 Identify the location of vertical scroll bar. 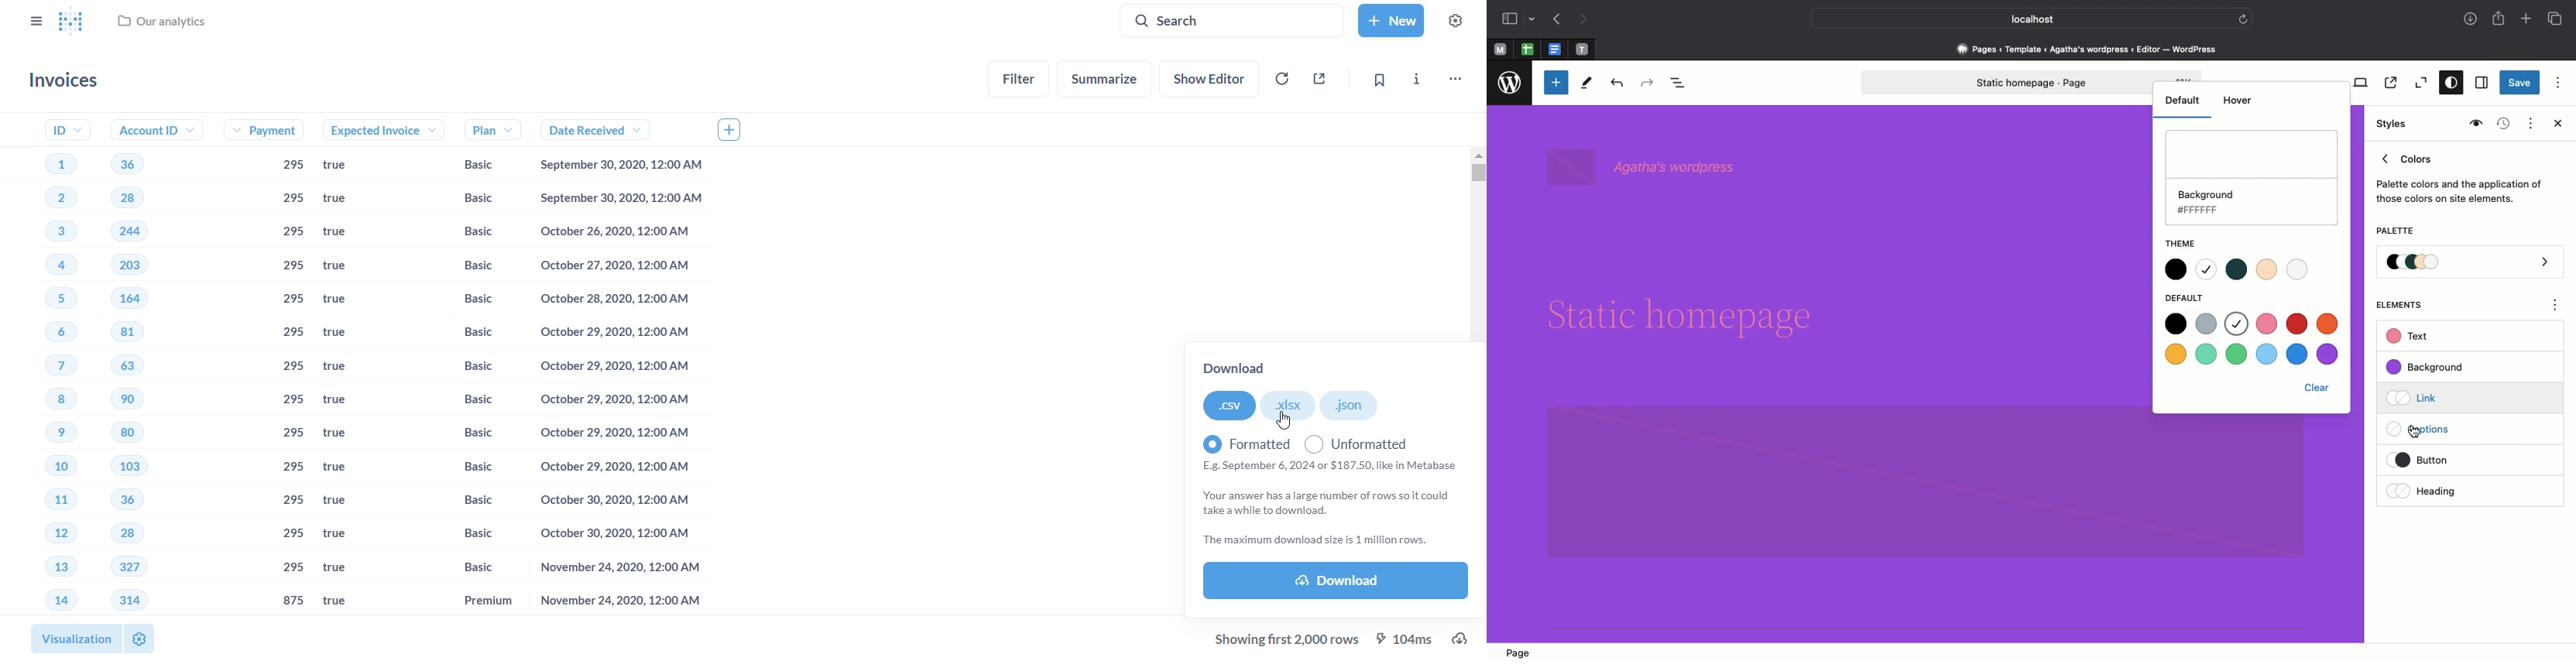
(1479, 382).